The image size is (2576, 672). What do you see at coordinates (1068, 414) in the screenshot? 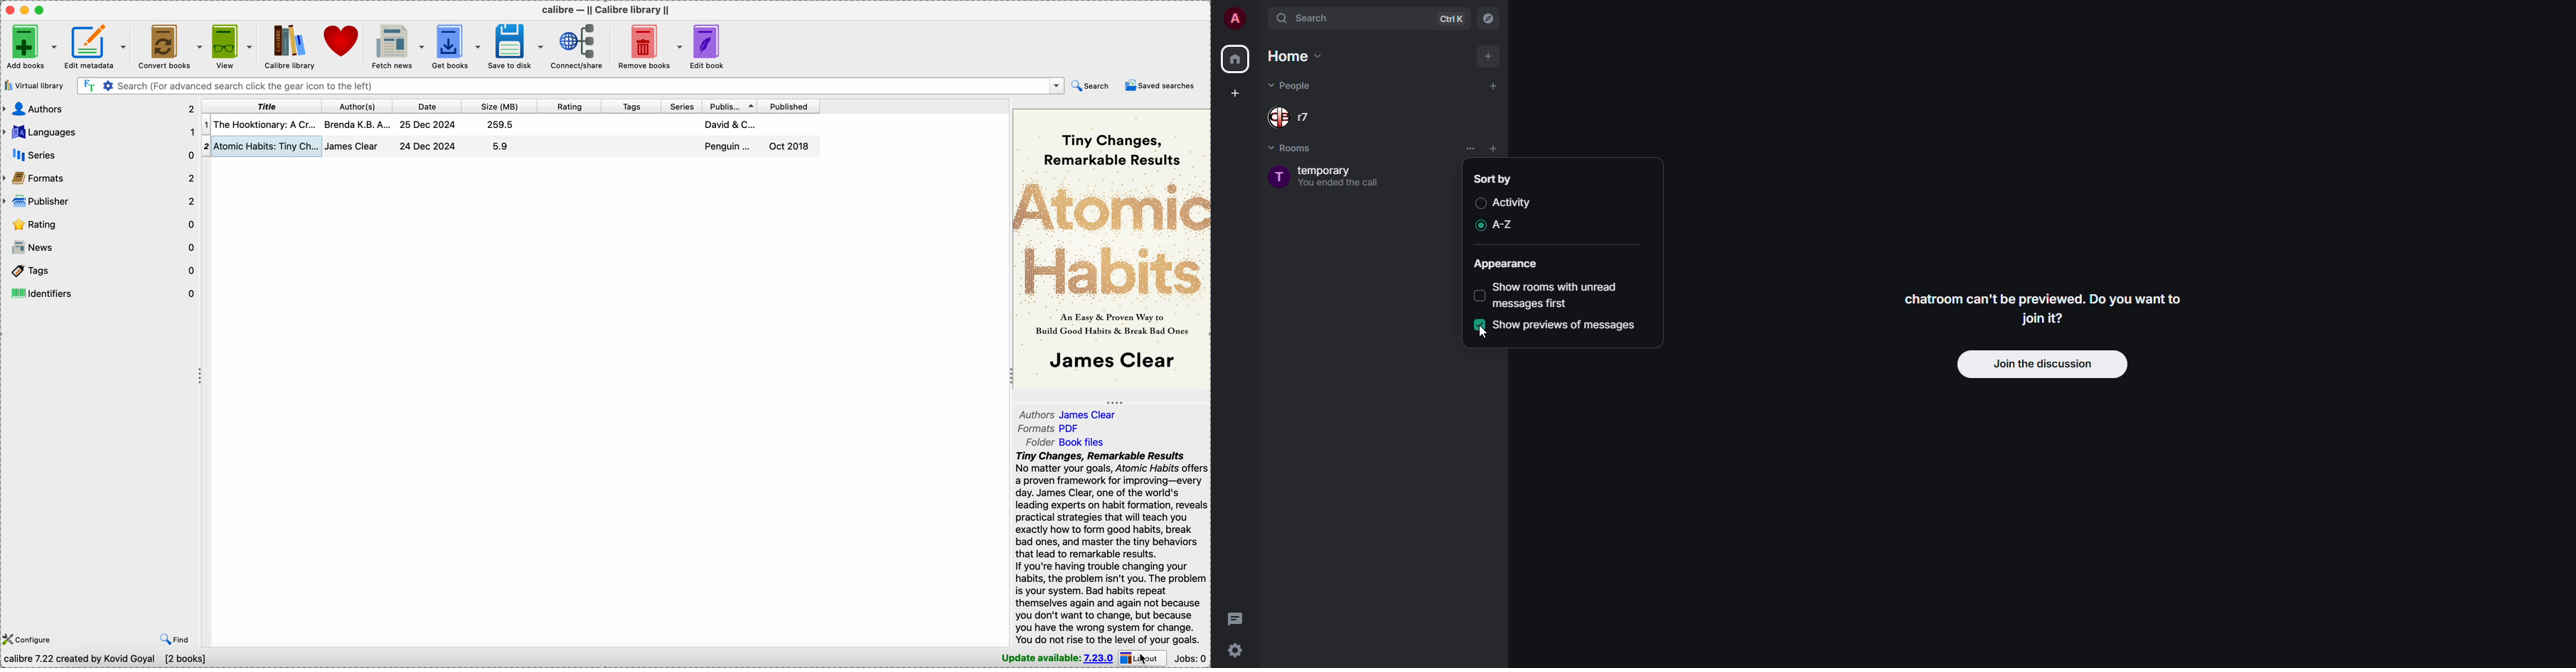
I see `authors james clear` at bounding box center [1068, 414].